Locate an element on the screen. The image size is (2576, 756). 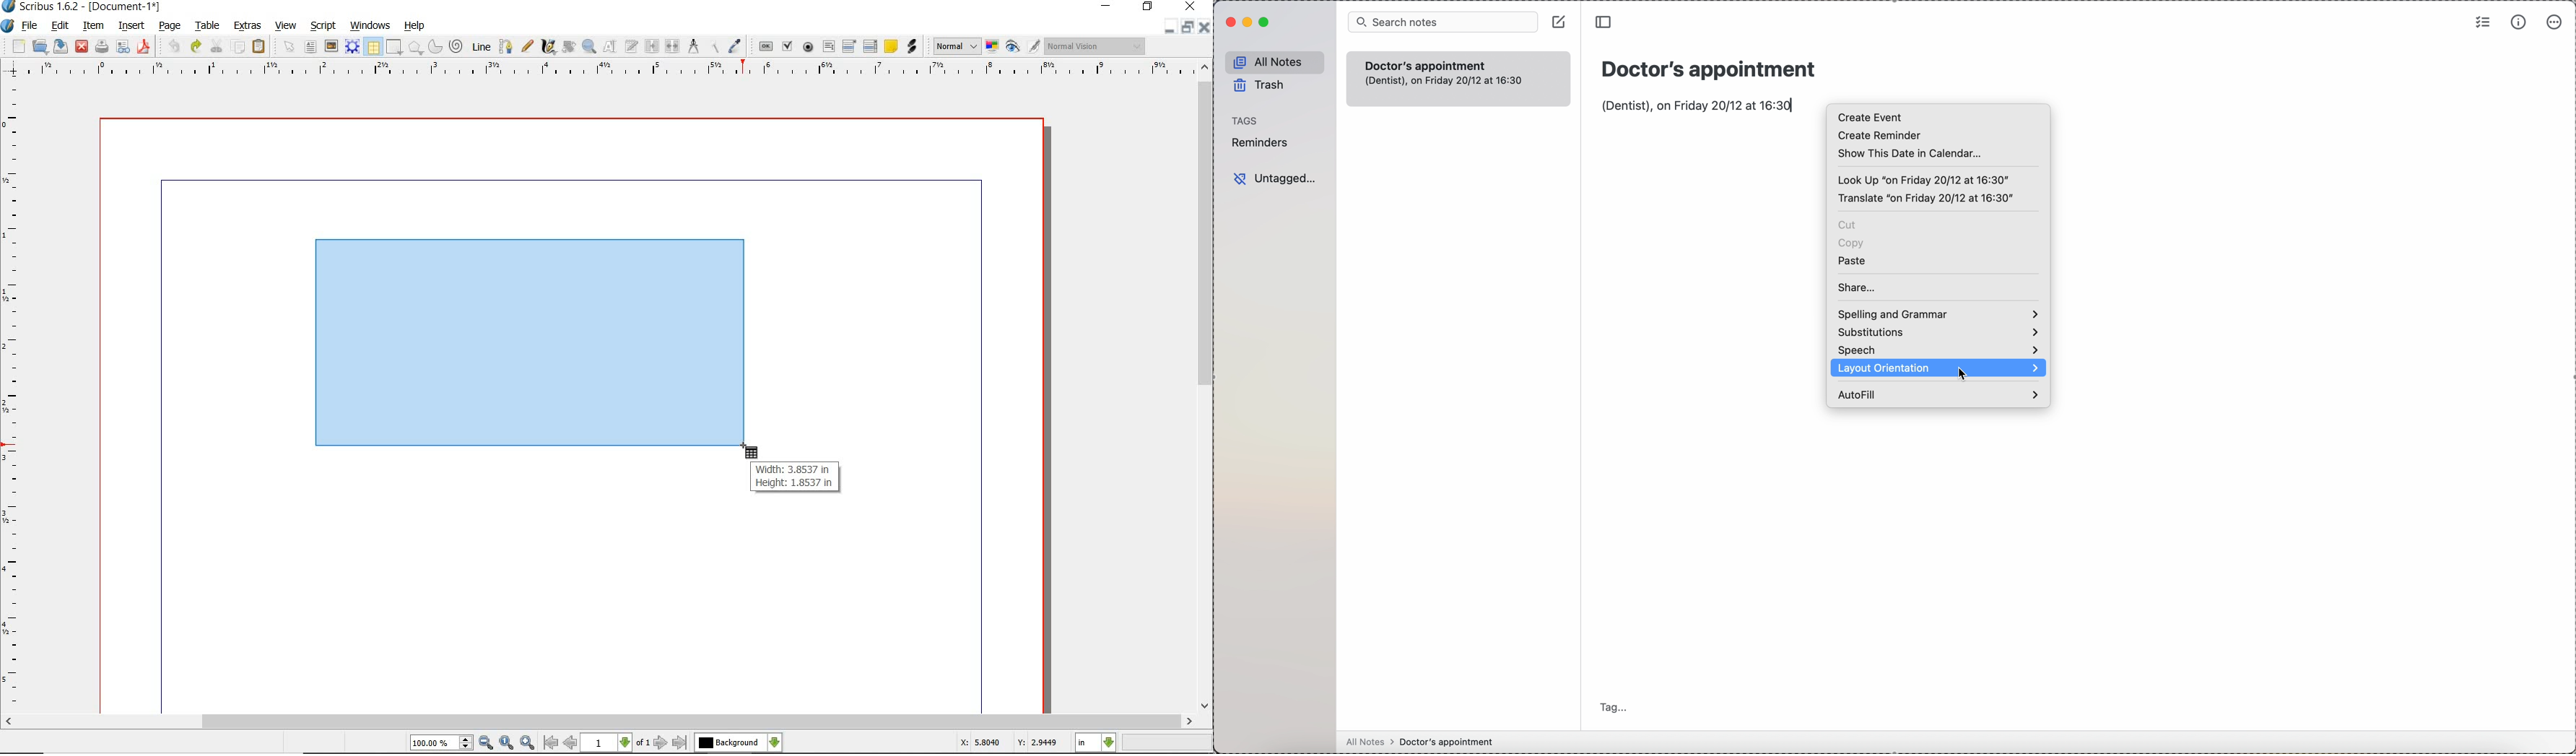
cut is located at coordinates (1849, 225).